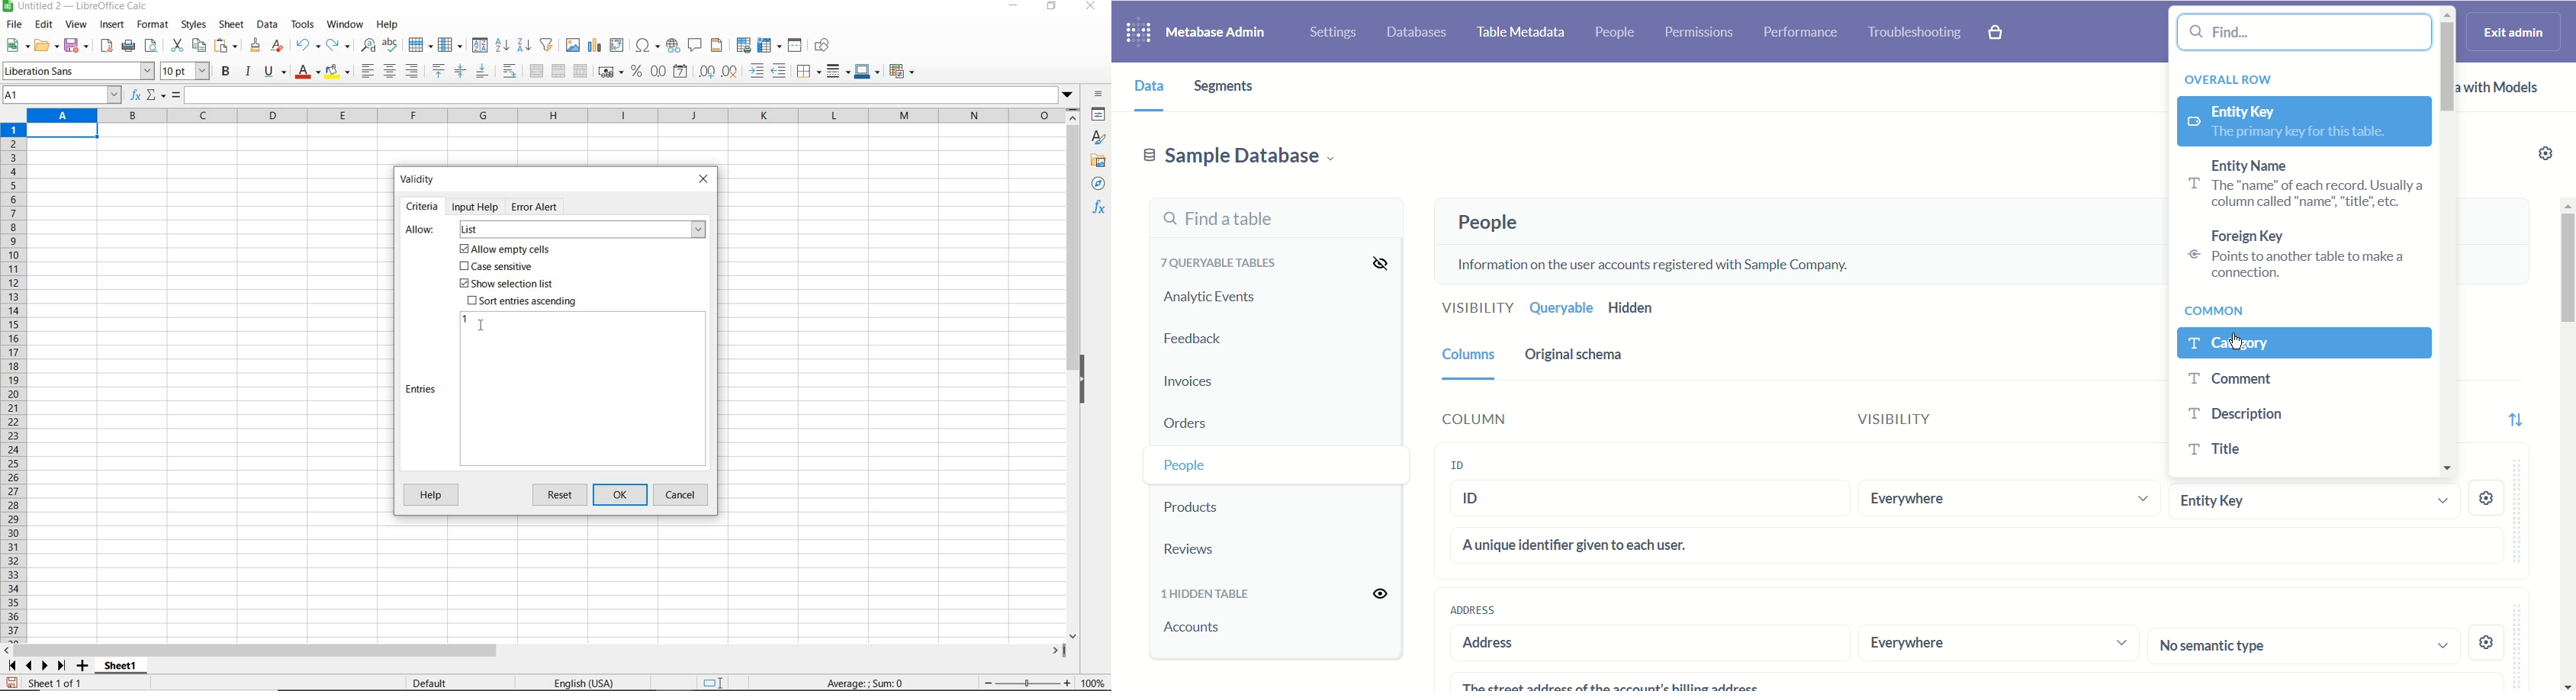 Image resolution: width=2576 pixels, height=700 pixels. Describe the element at coordinates (758, 71) in the screenshot. I see `increase indent` at that location.